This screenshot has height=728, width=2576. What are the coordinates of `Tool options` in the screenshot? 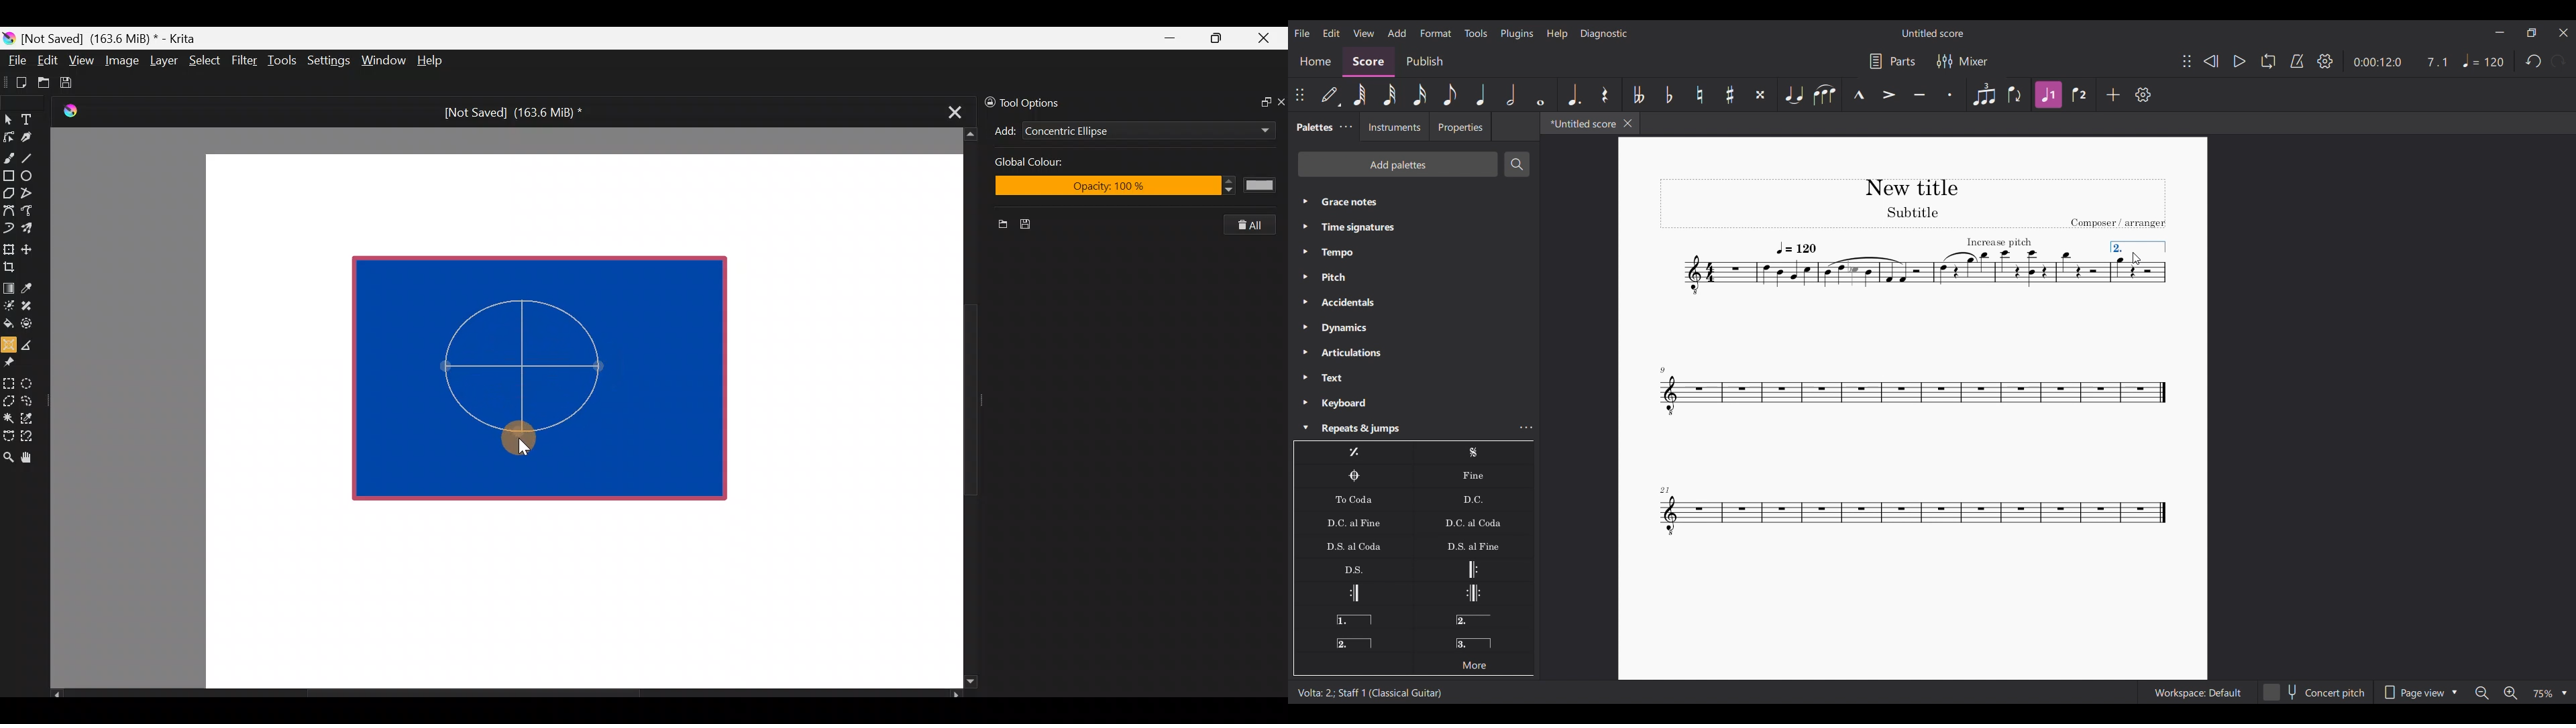 It's located at (1042, 103).